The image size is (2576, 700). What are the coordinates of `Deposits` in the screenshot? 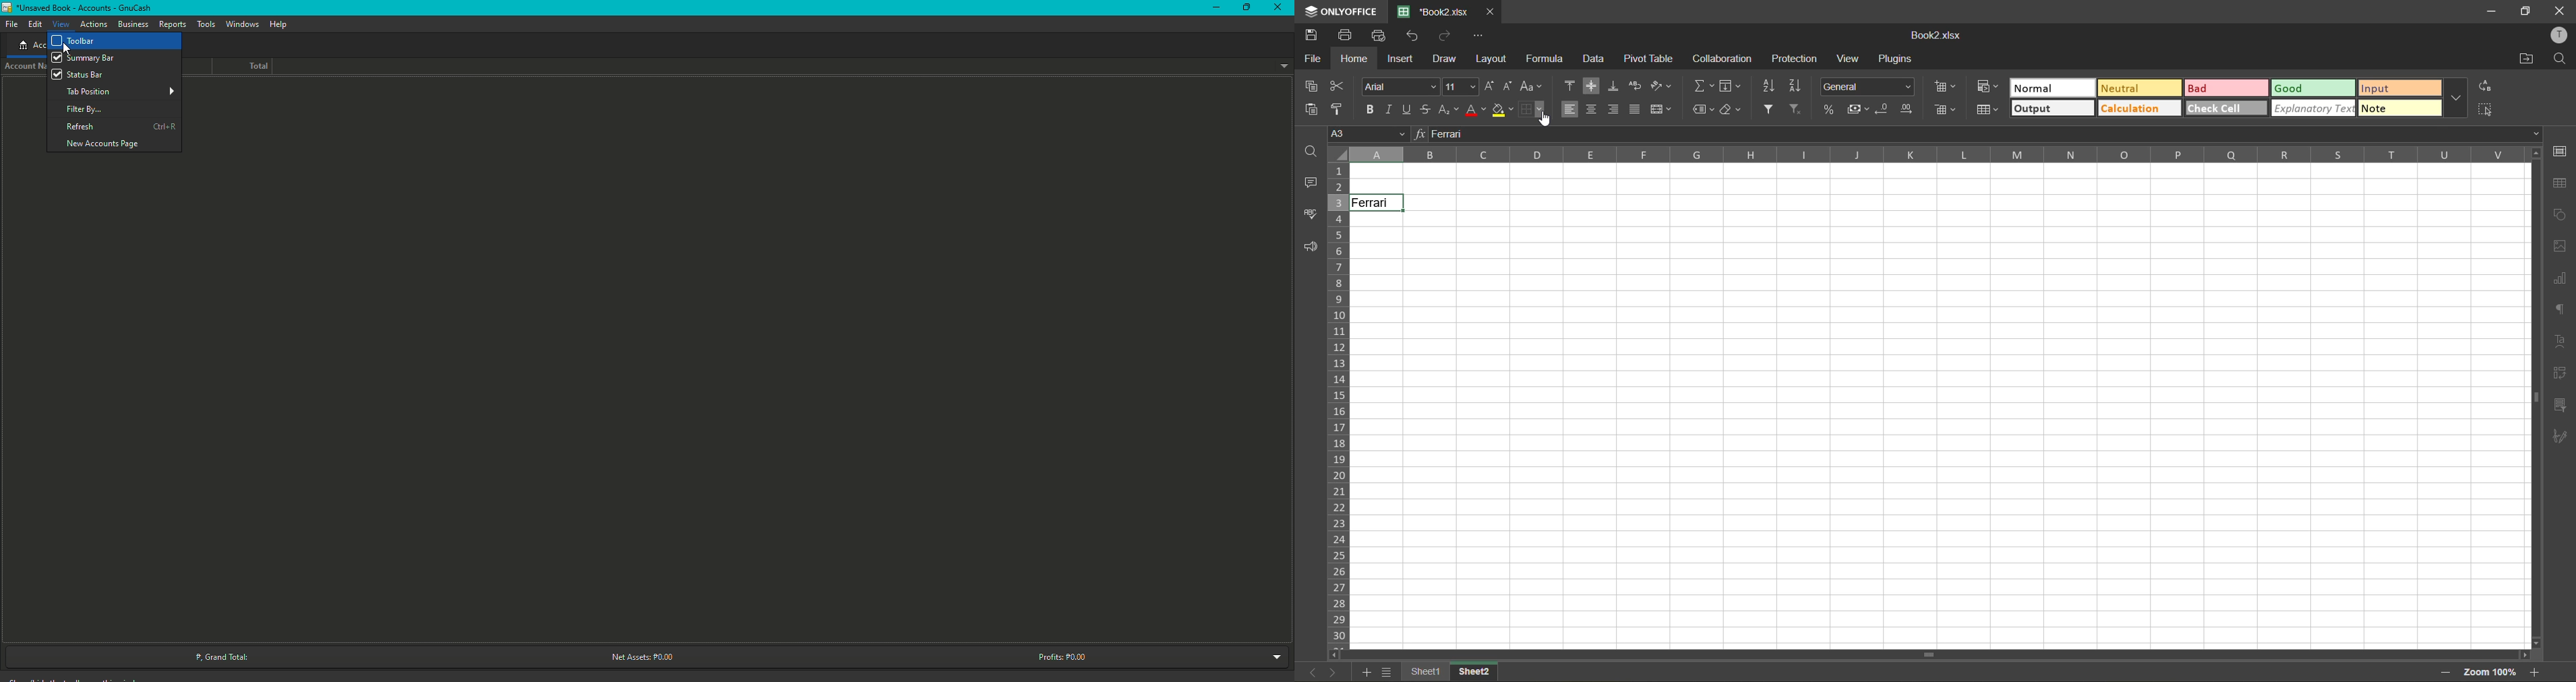 It's located at (172, 24).